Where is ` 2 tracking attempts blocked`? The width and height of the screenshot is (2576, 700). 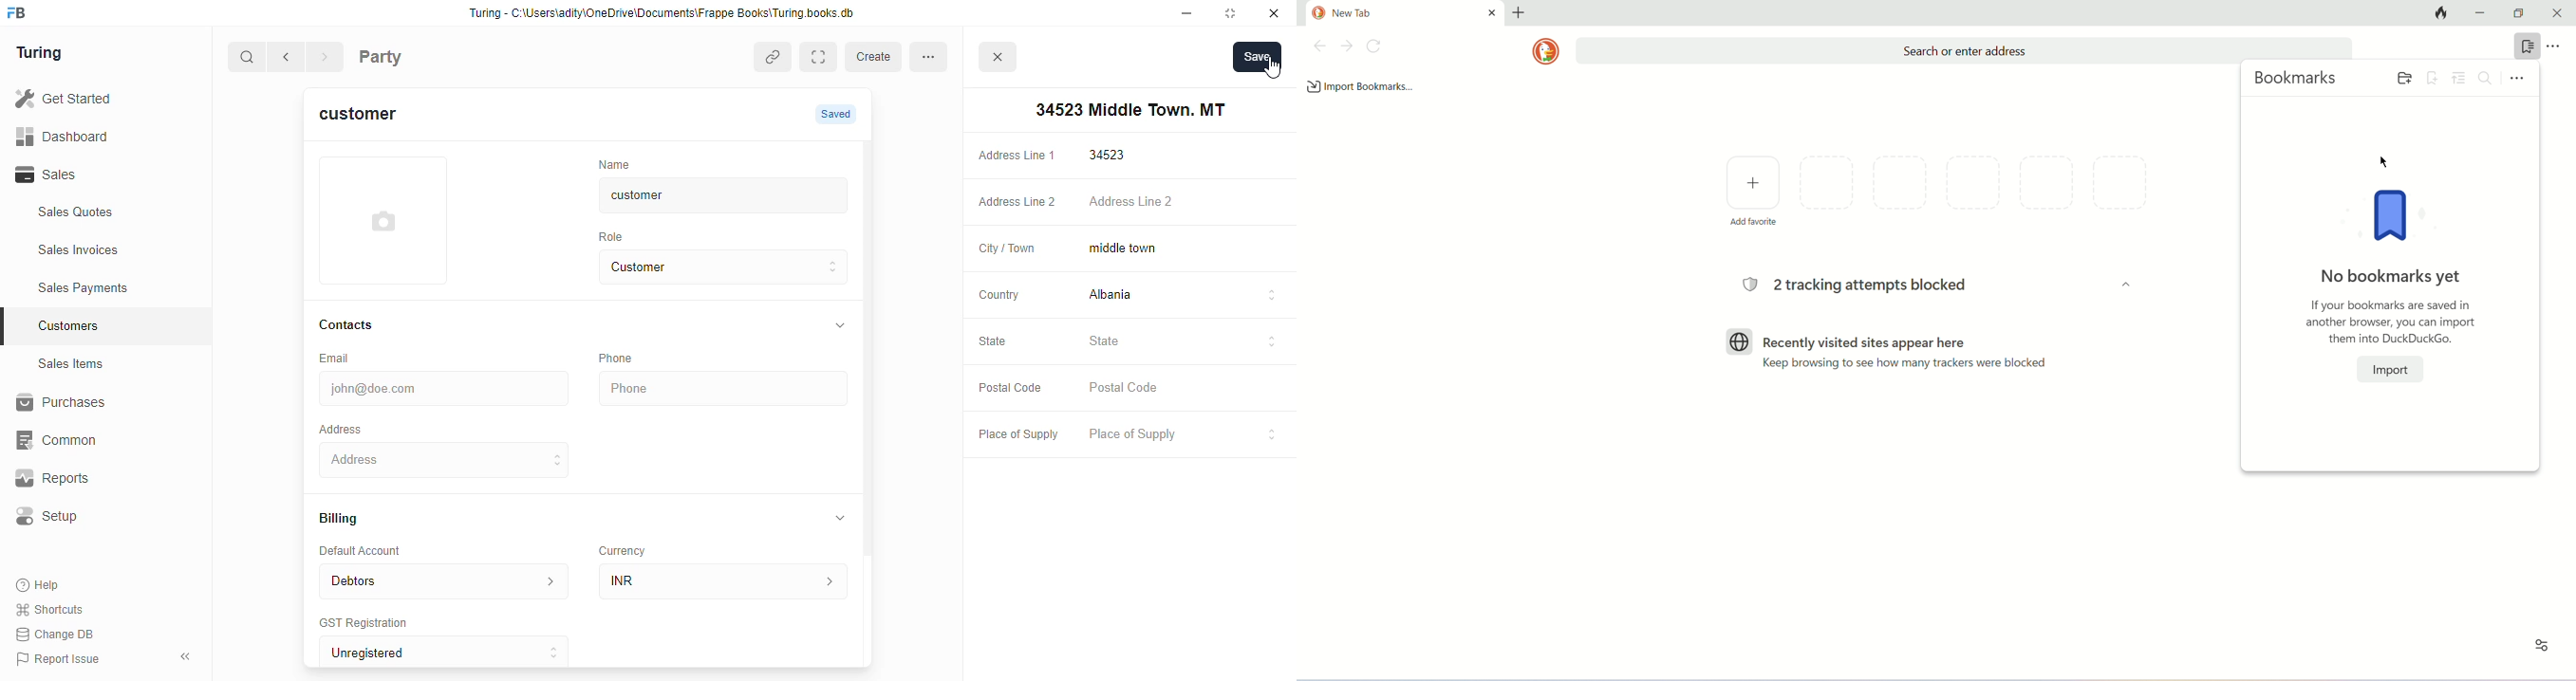
 2 tracking attempts blocked is located at coordinates (1862, 286).